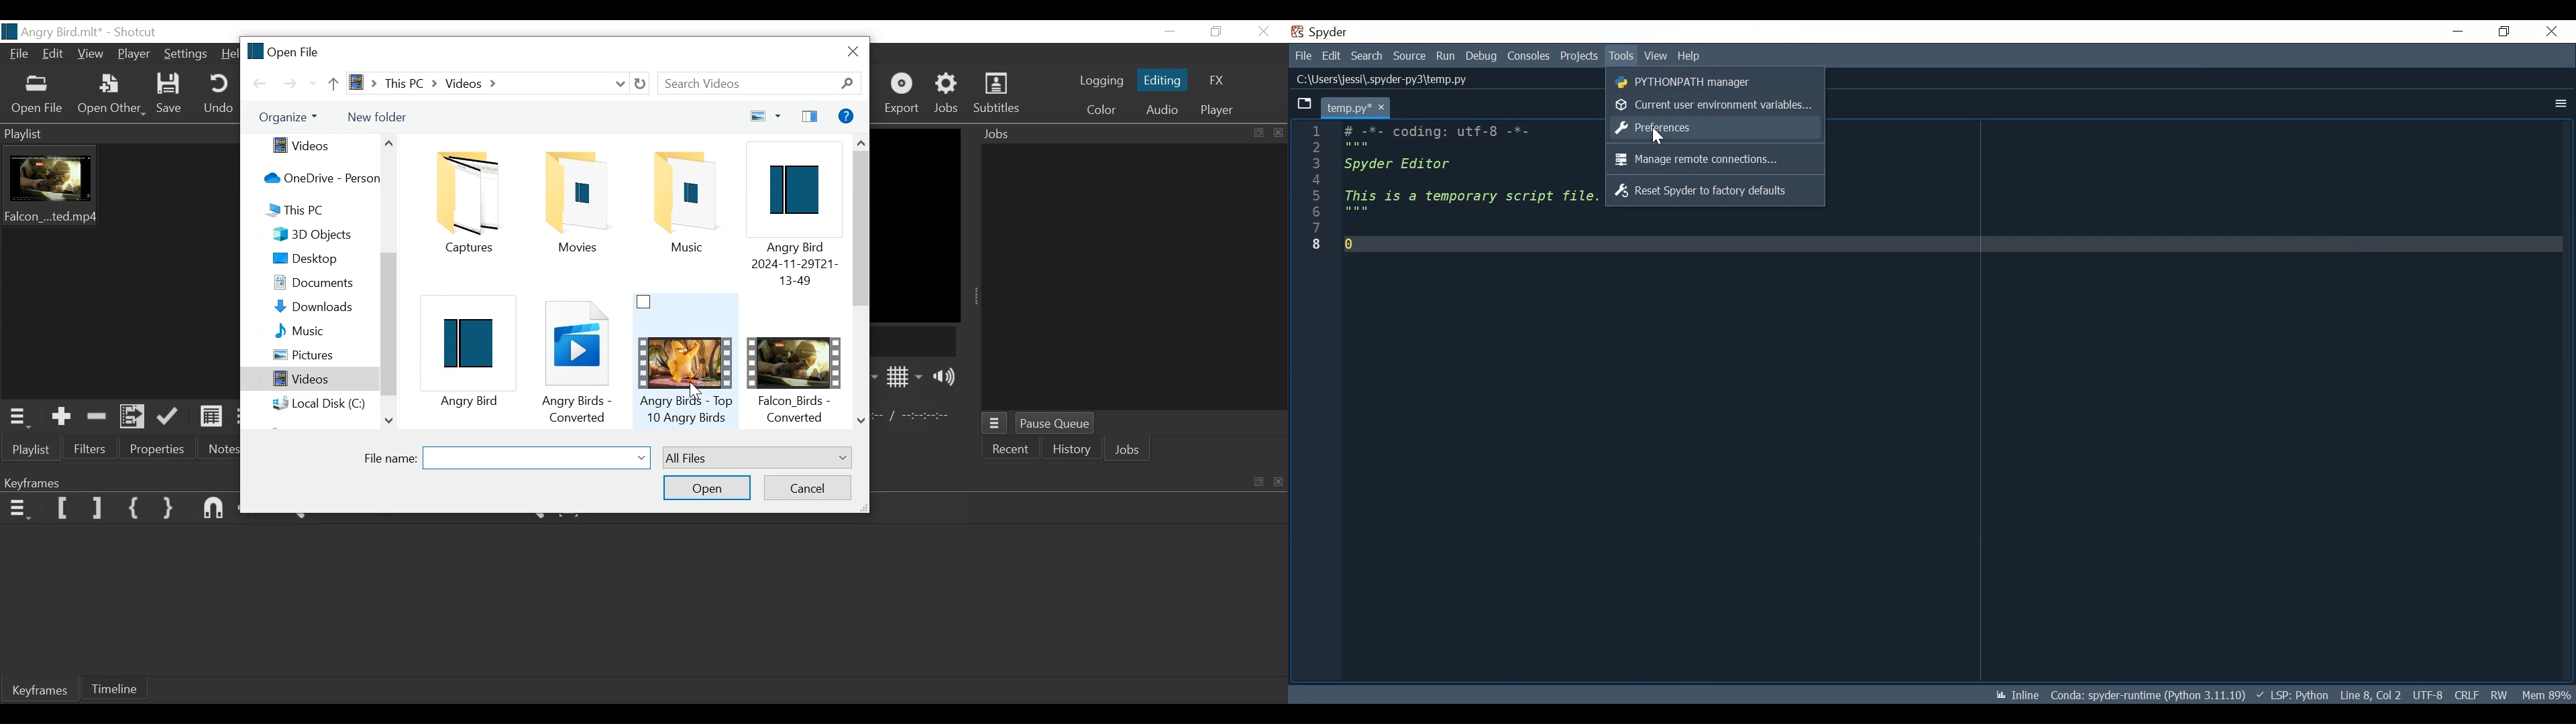 The width and height of the screenshot is (2576, 728). I want to click on History, so click(1071, 448).